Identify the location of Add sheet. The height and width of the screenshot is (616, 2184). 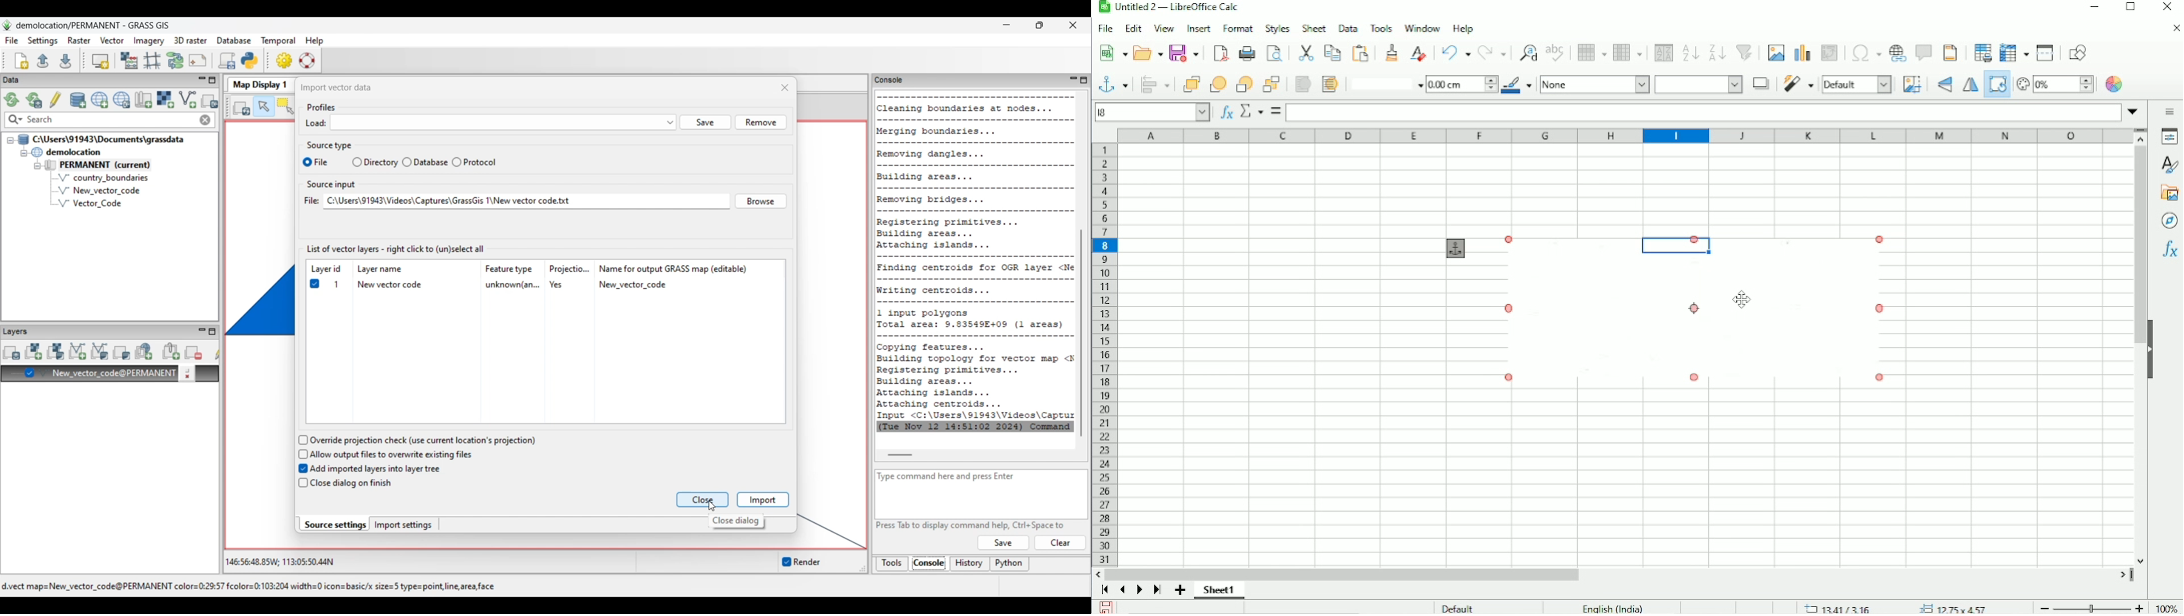
(1179, 590).